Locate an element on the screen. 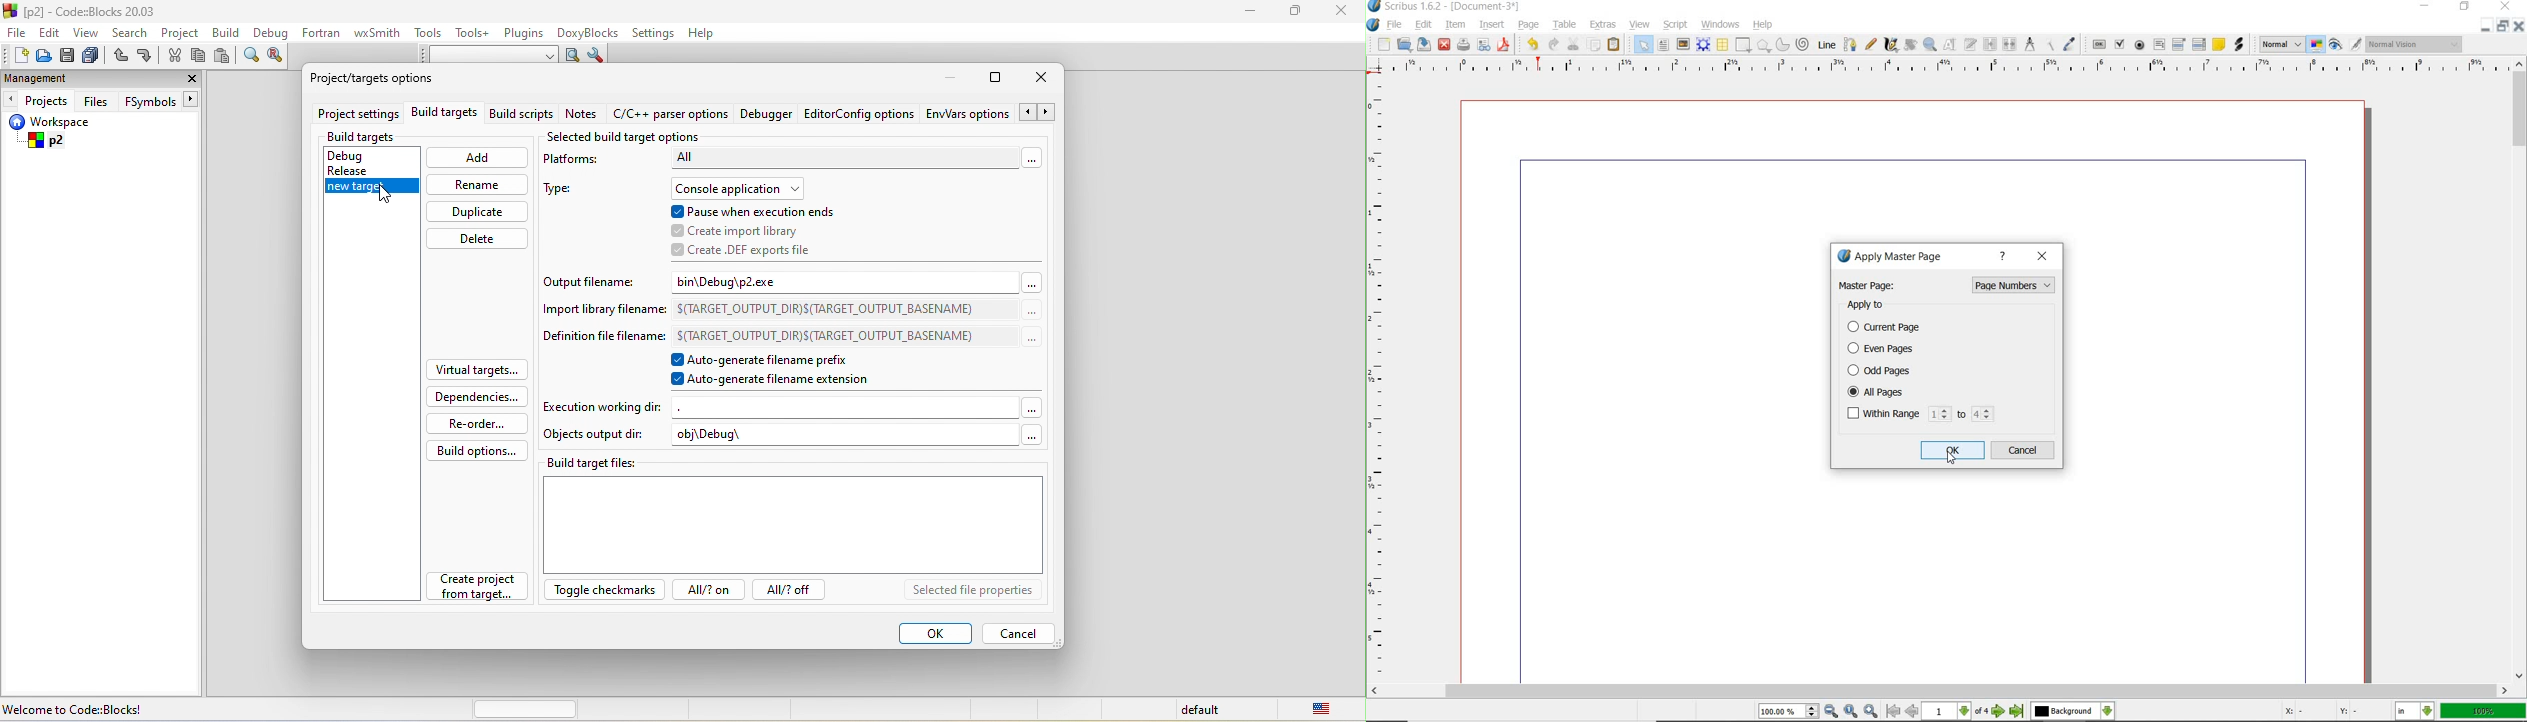 The width and height of the screenshot is (2548, 728). apply master page is located at coordinates (1894, 258).